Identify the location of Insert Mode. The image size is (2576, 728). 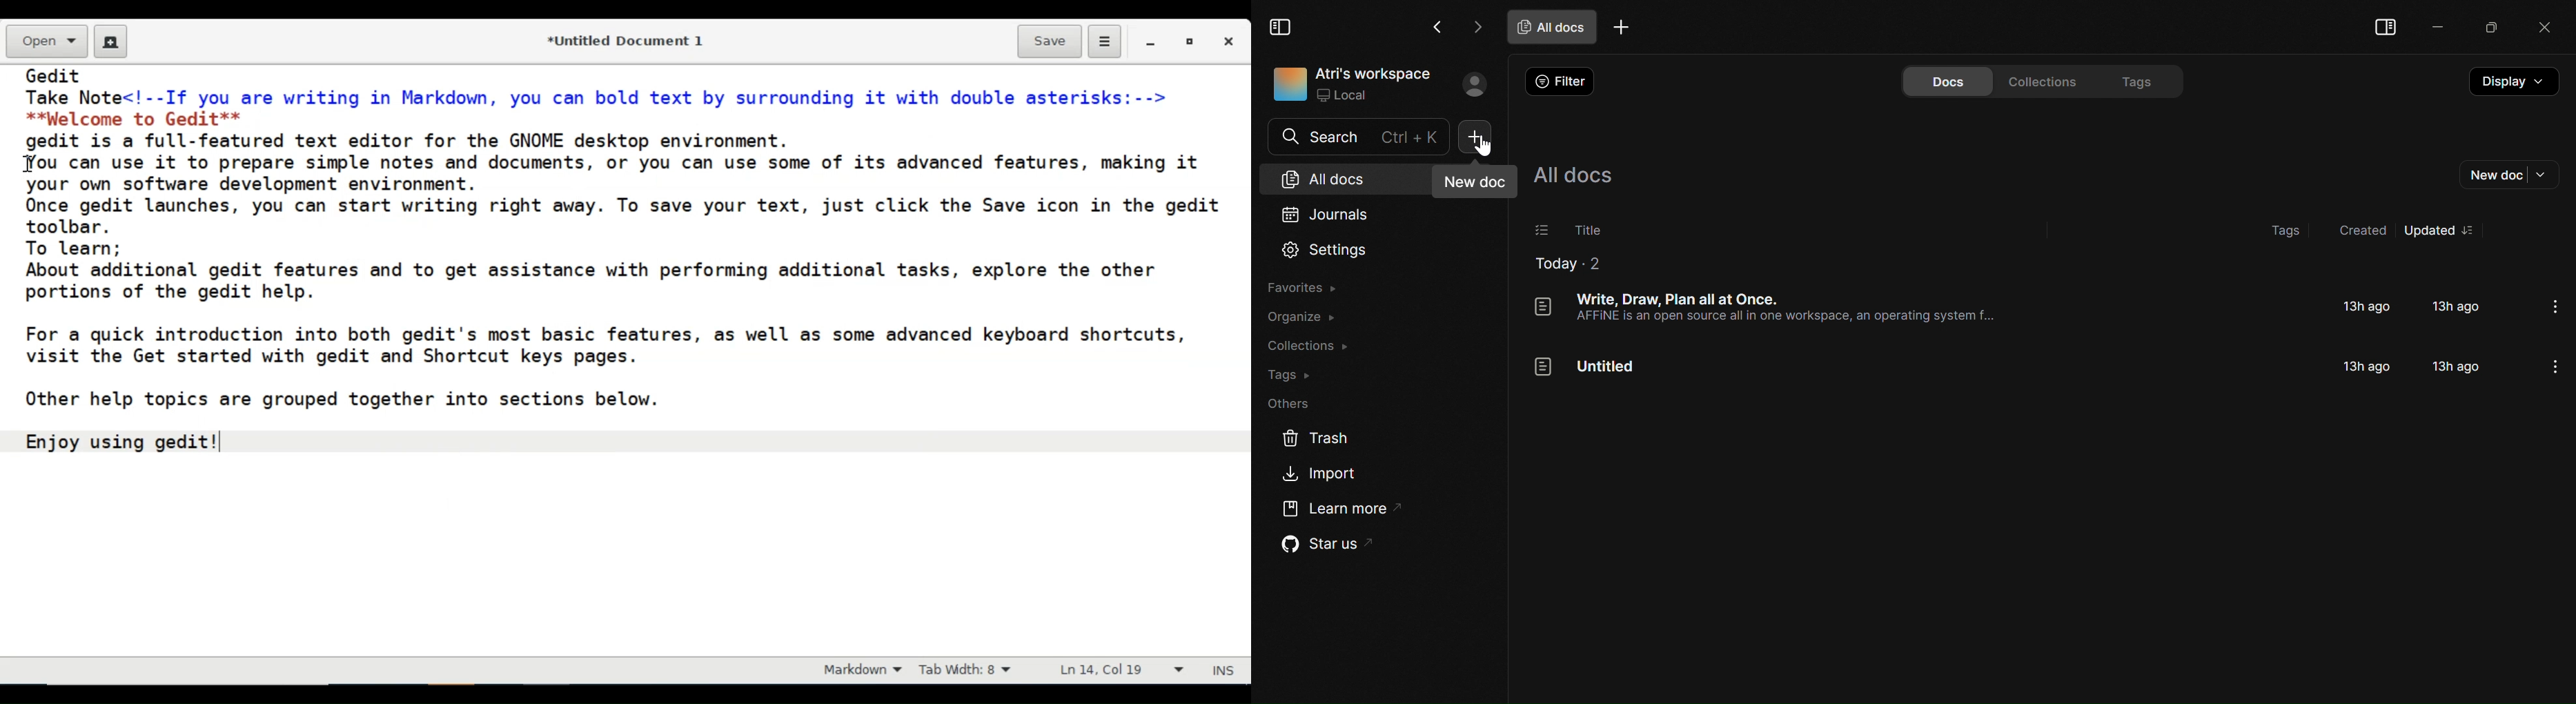
(1226, 668).